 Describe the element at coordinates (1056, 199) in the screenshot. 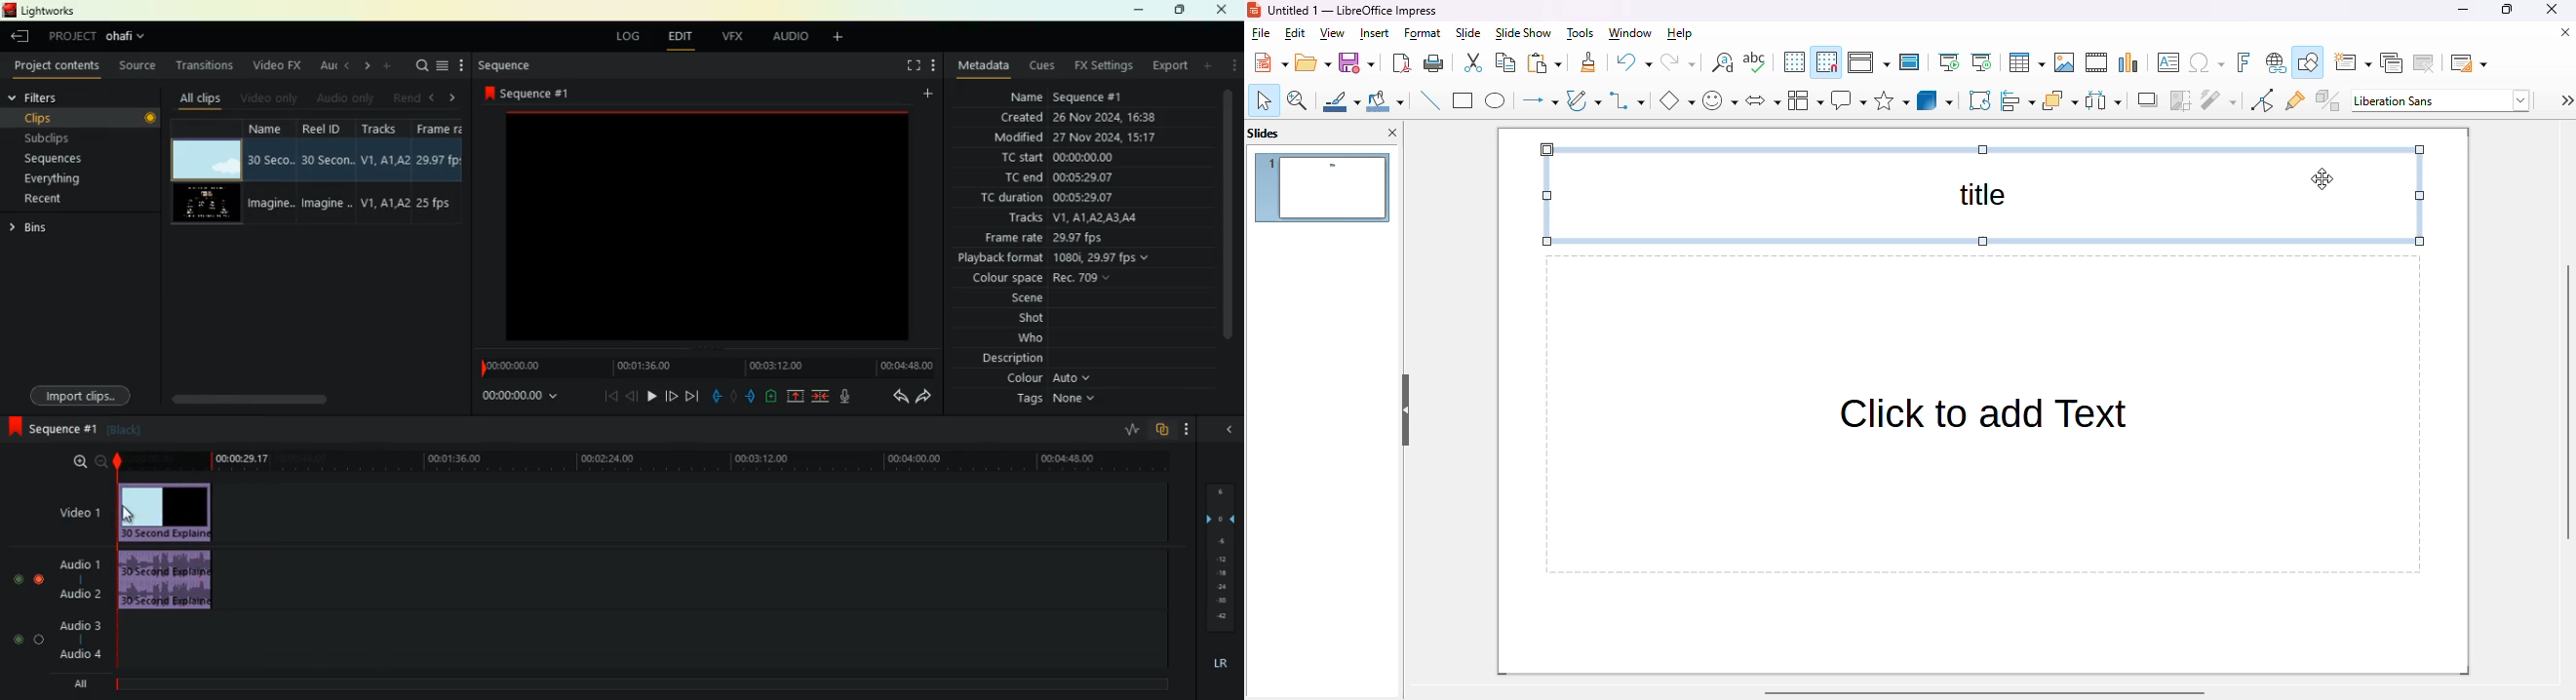

I see `tc duration` at that location.